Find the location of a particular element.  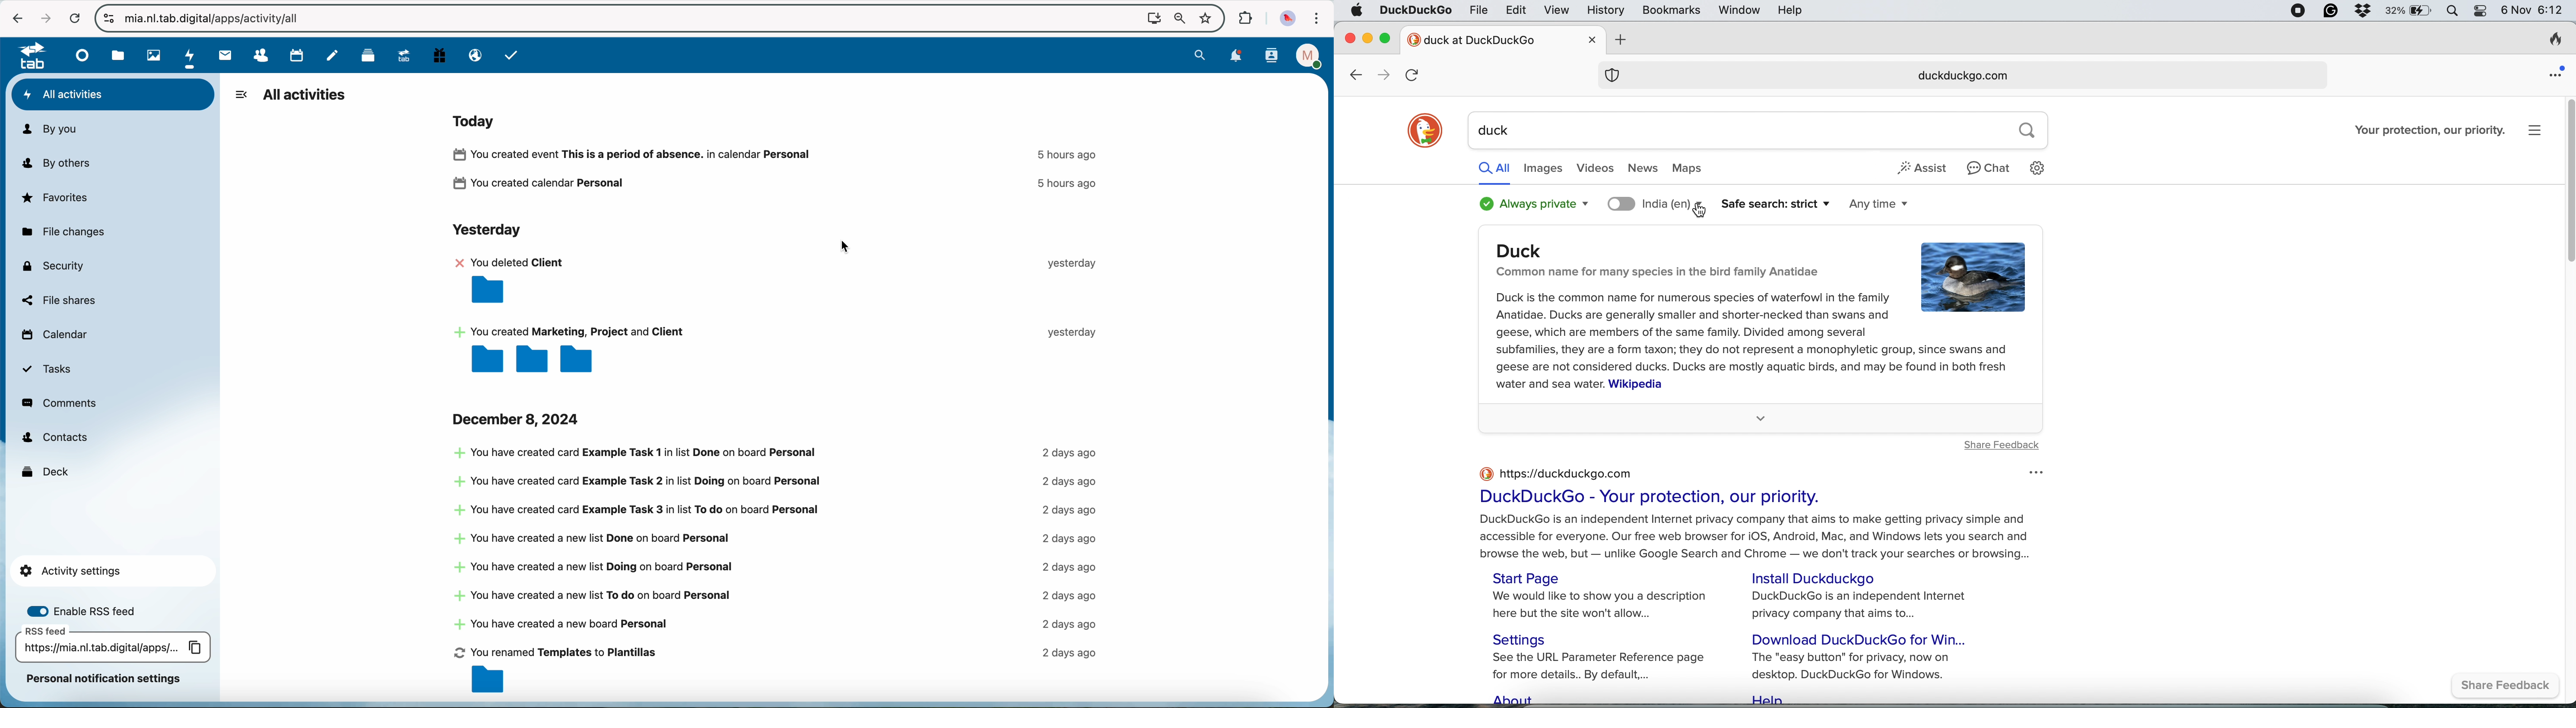

yesterday is located at coordinates (485, 231).